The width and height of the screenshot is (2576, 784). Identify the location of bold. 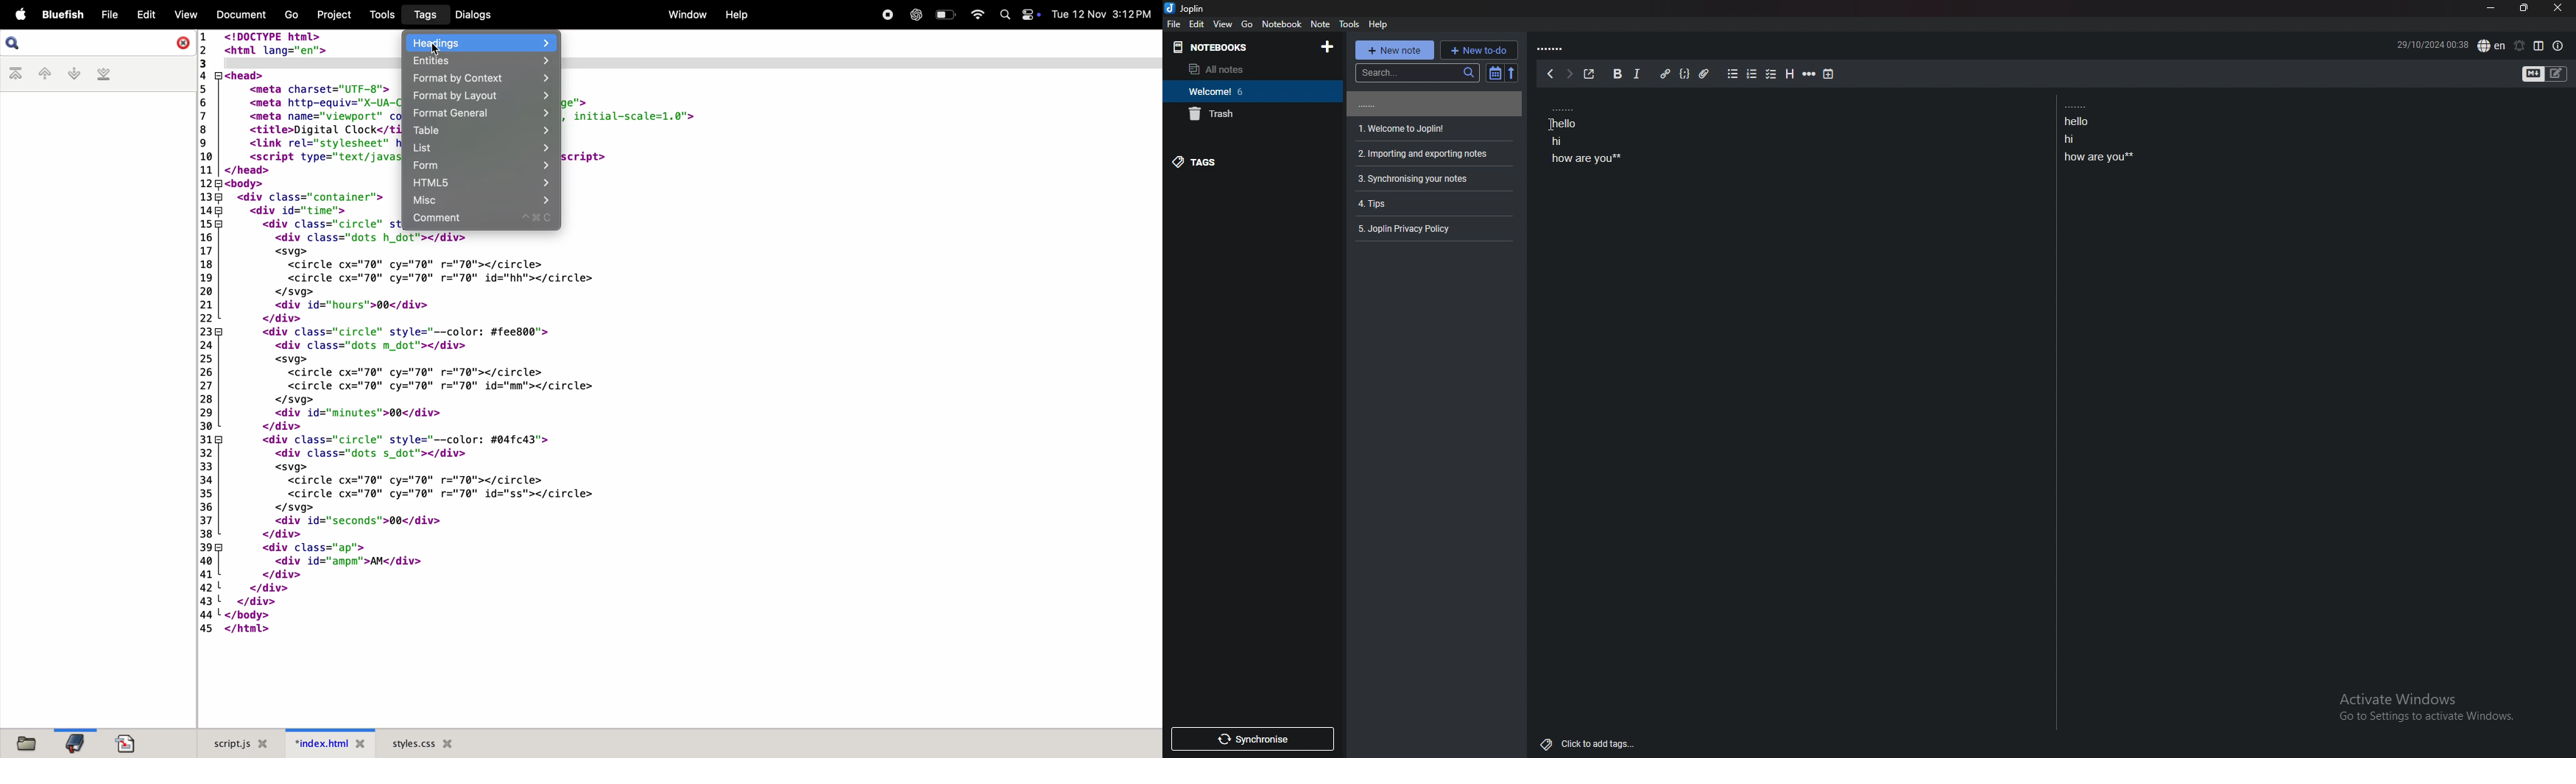
(1617, 74).